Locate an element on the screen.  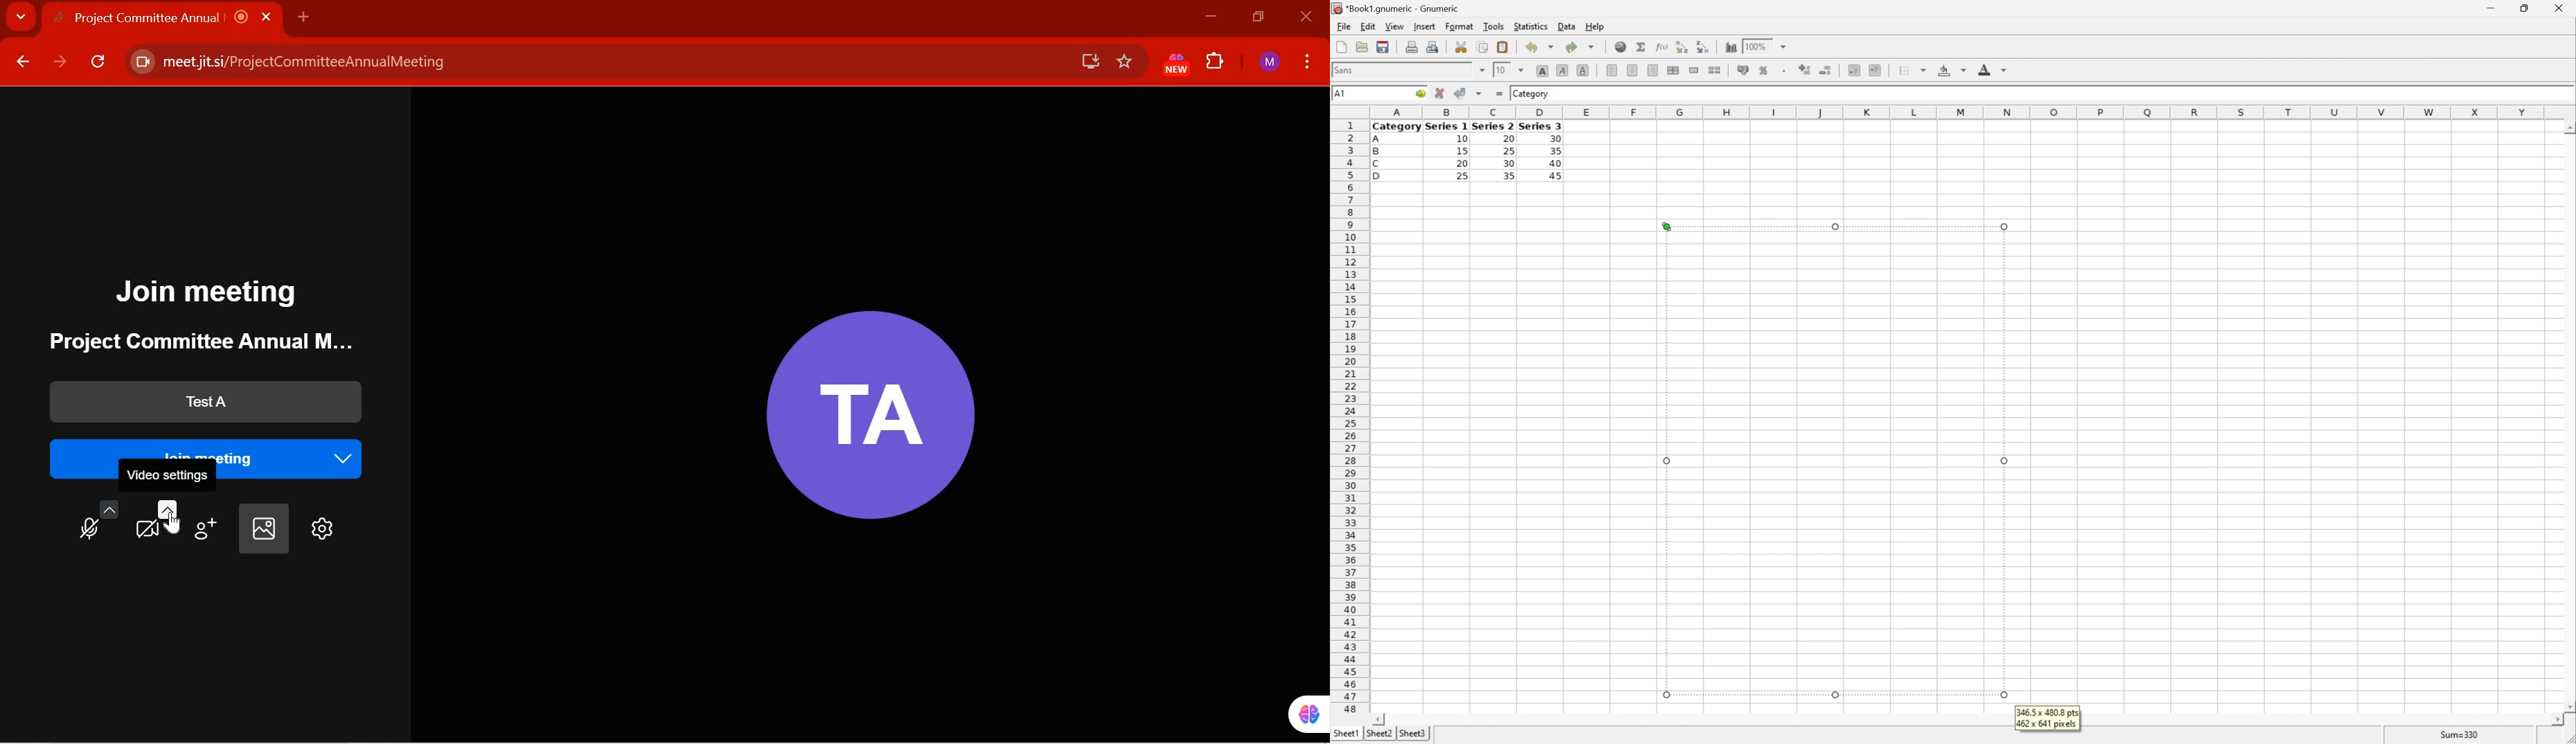
Scroll Down is located at coordinates (2568, 708).